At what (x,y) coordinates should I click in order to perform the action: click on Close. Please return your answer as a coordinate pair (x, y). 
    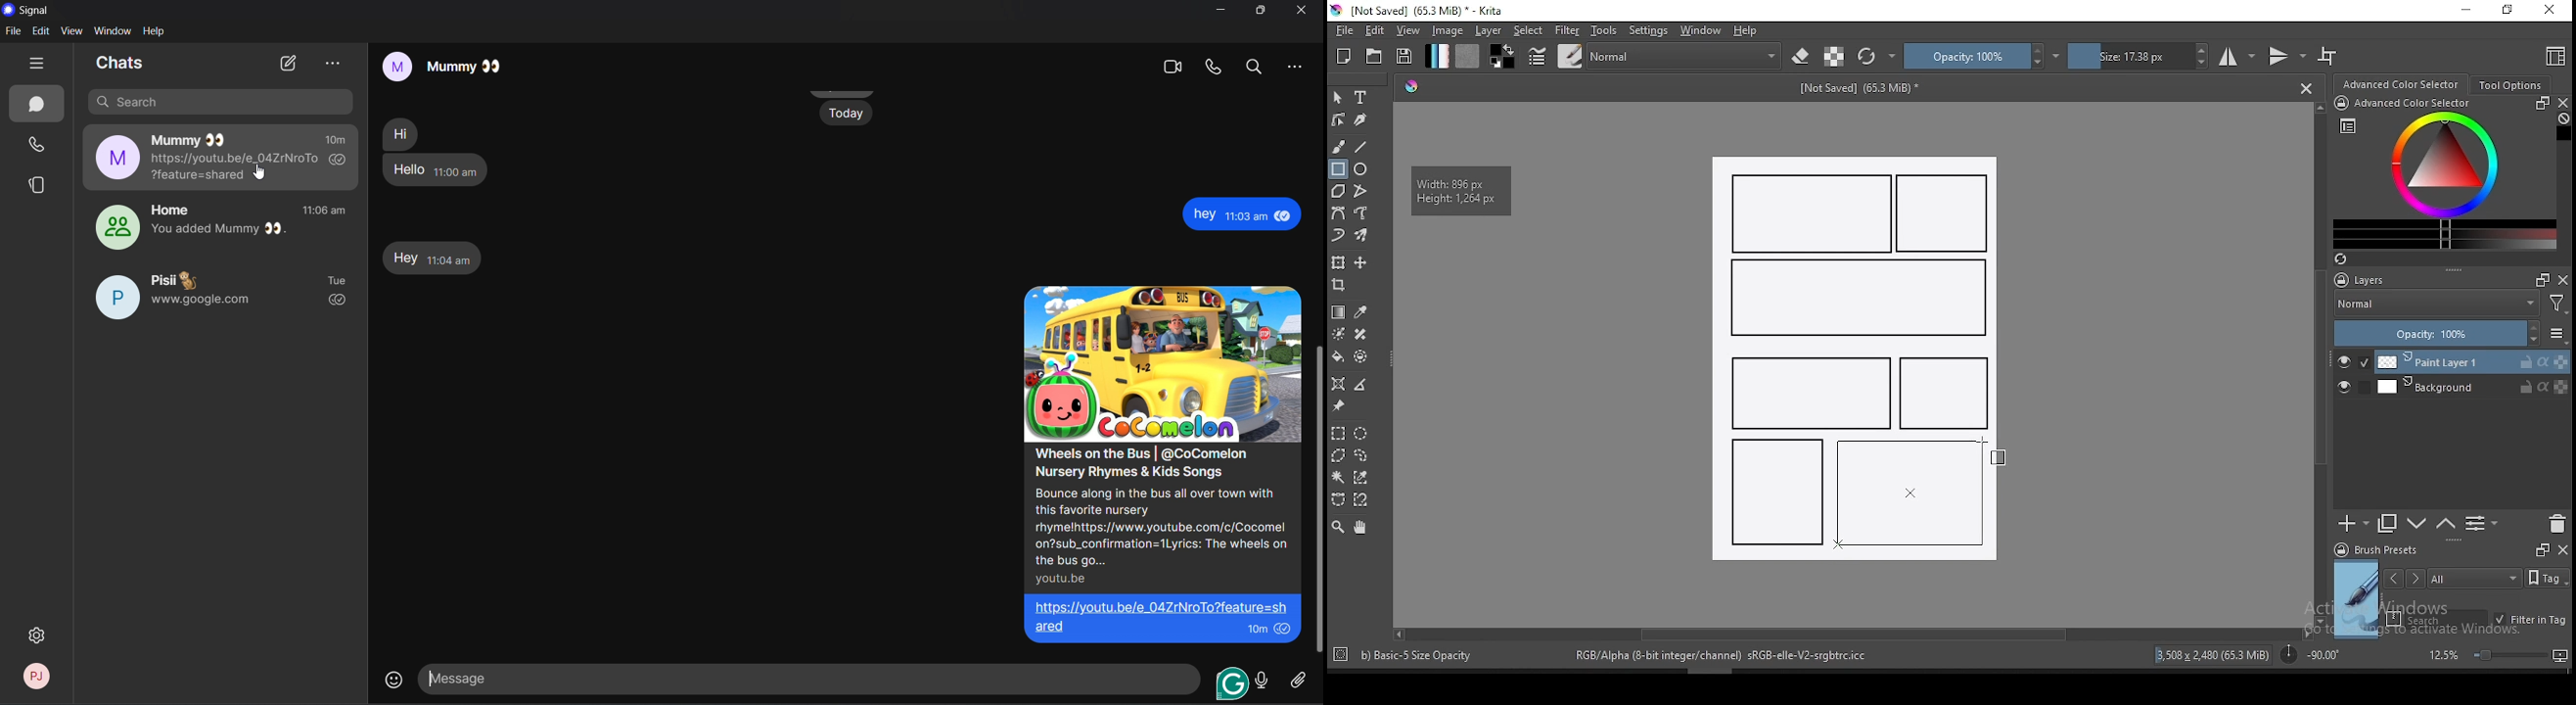
    Looking at the image, I should click on (2306, 87).